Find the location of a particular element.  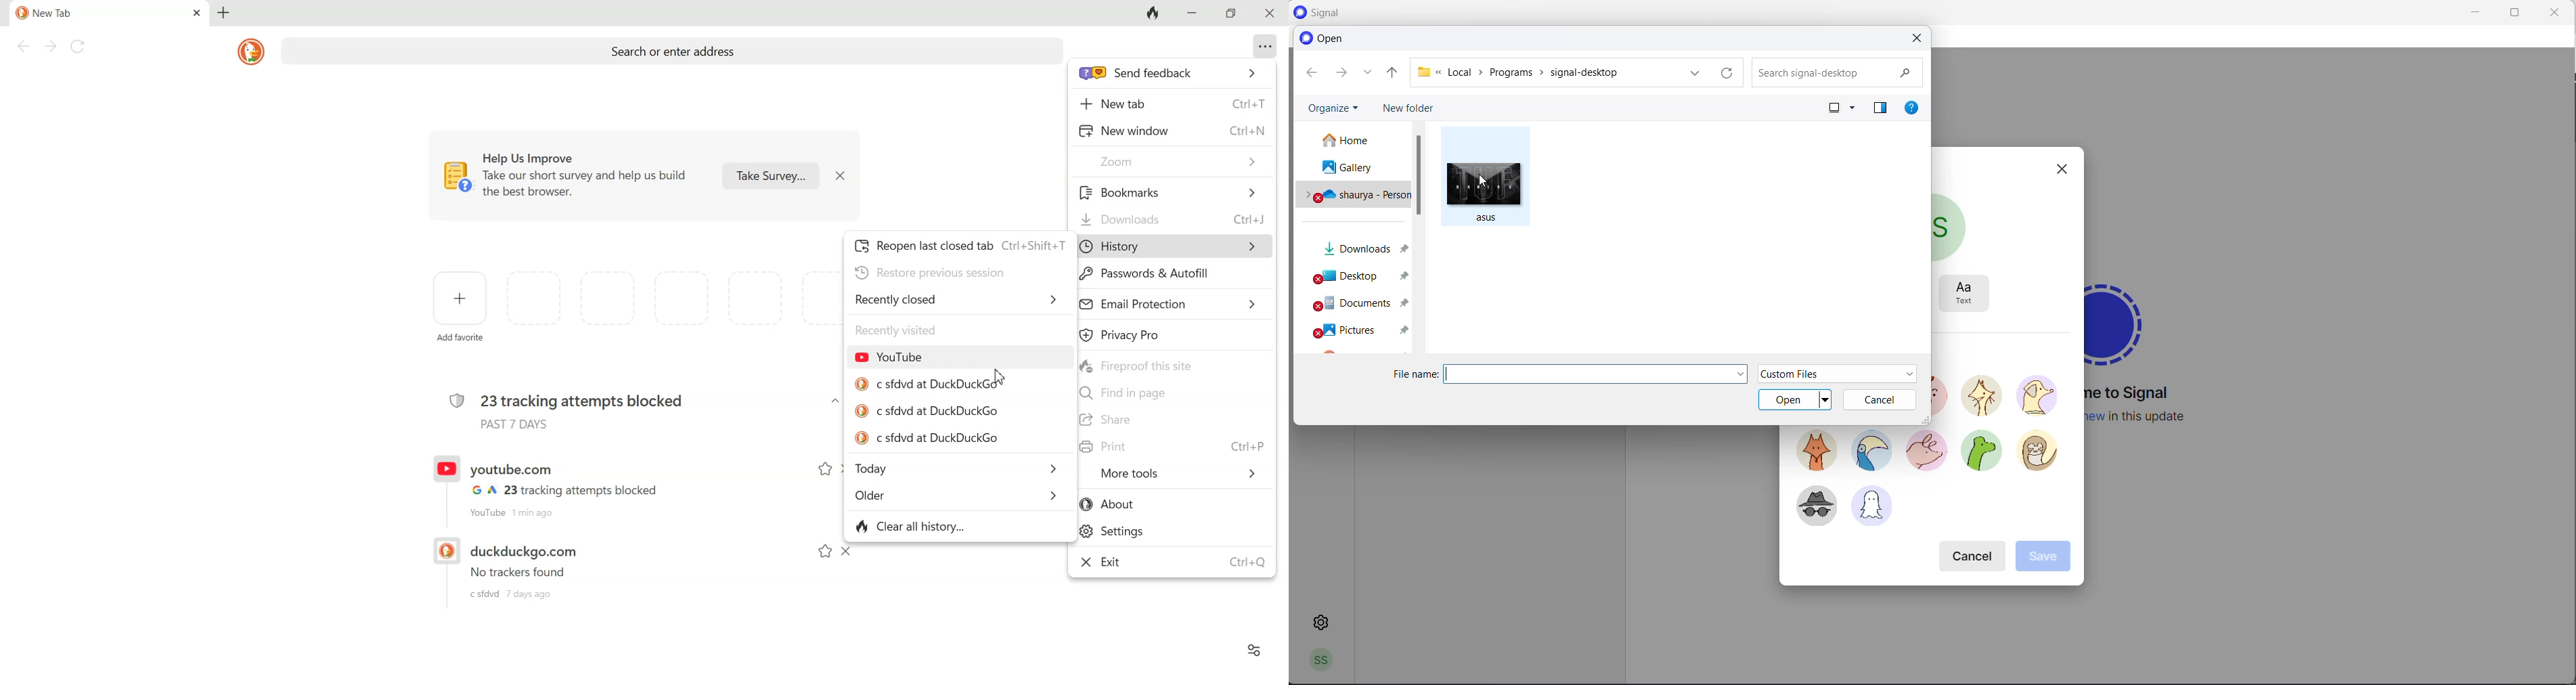

organize is located at coordinates (1333, 106).